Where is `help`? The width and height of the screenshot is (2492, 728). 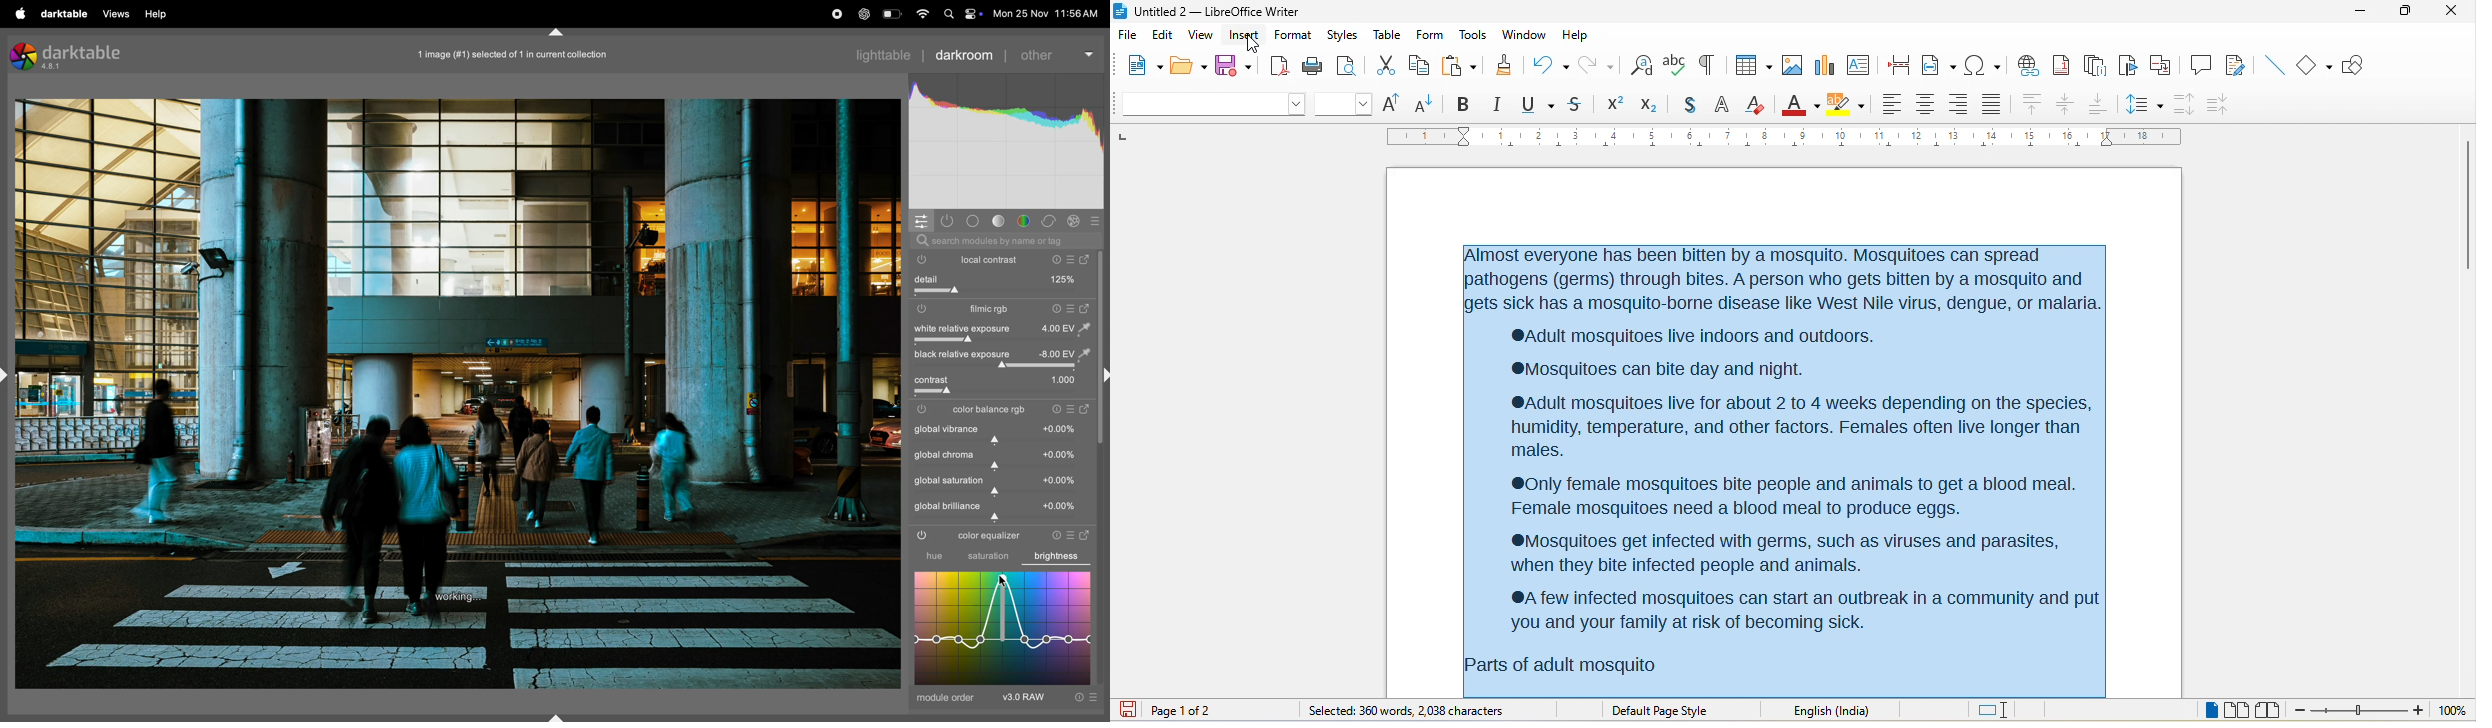 help is located at coordinates (156, 14).